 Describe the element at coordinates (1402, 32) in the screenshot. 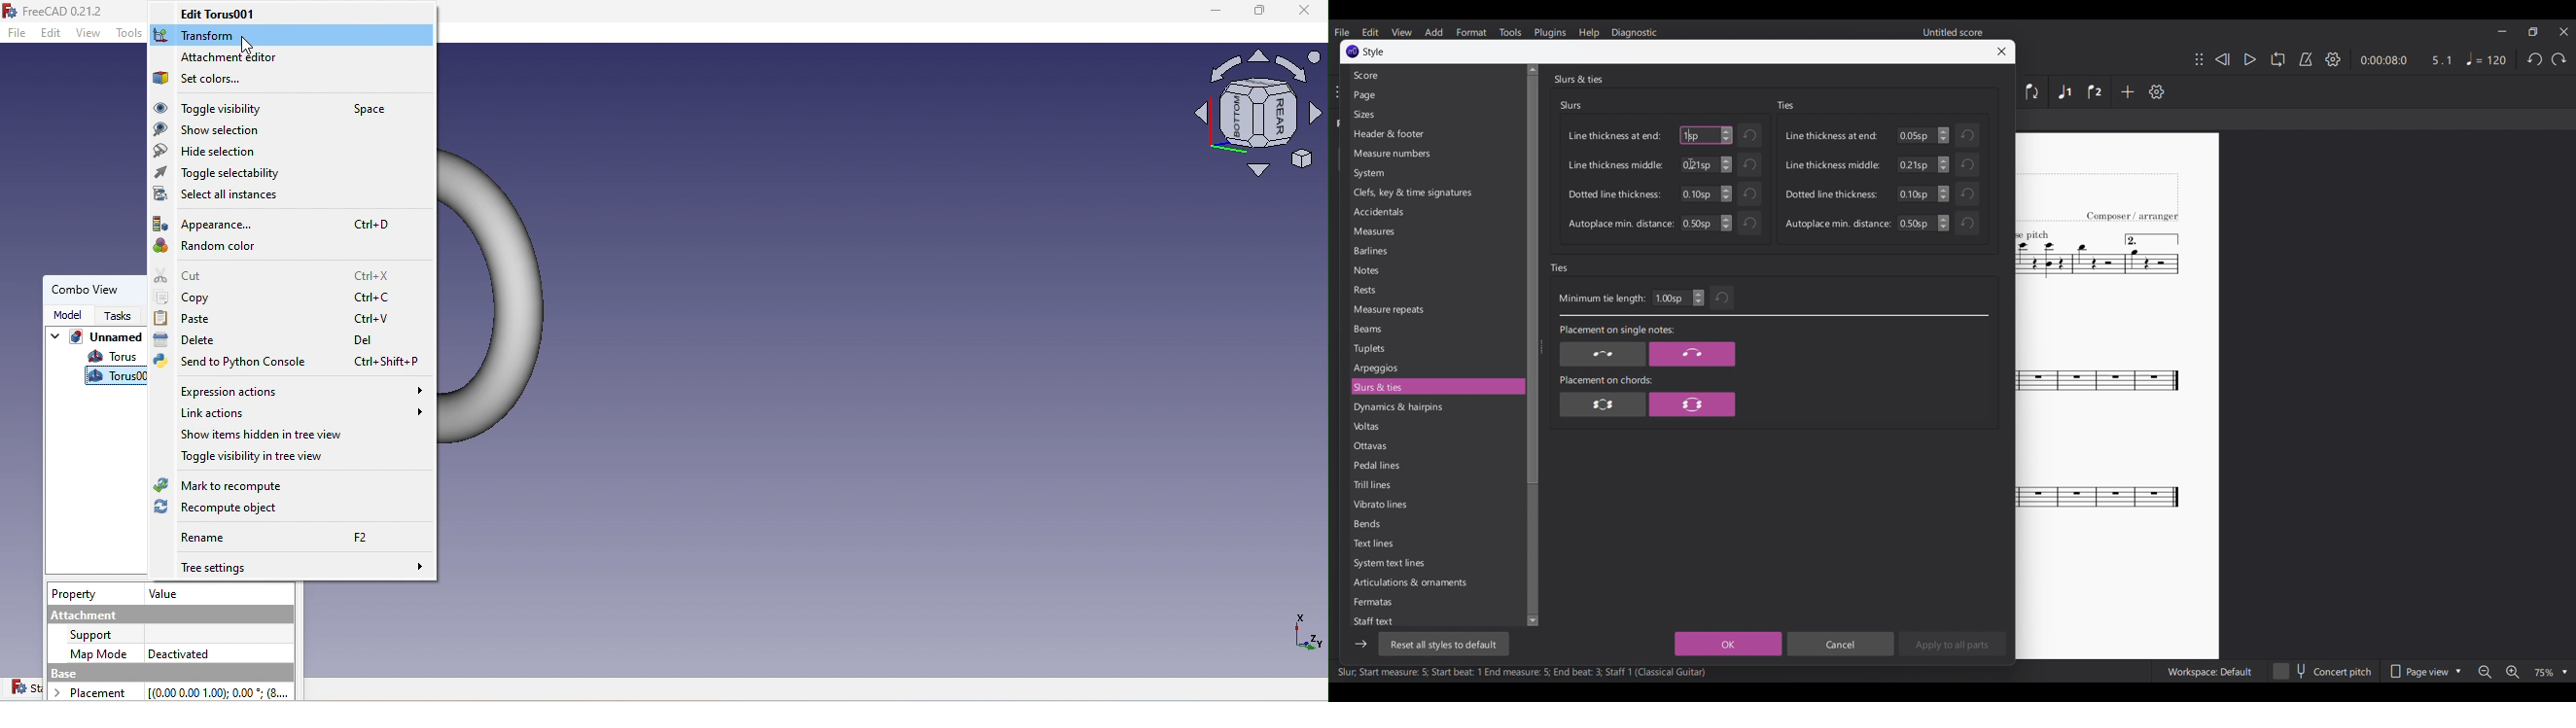

I see `View menu` at that location.